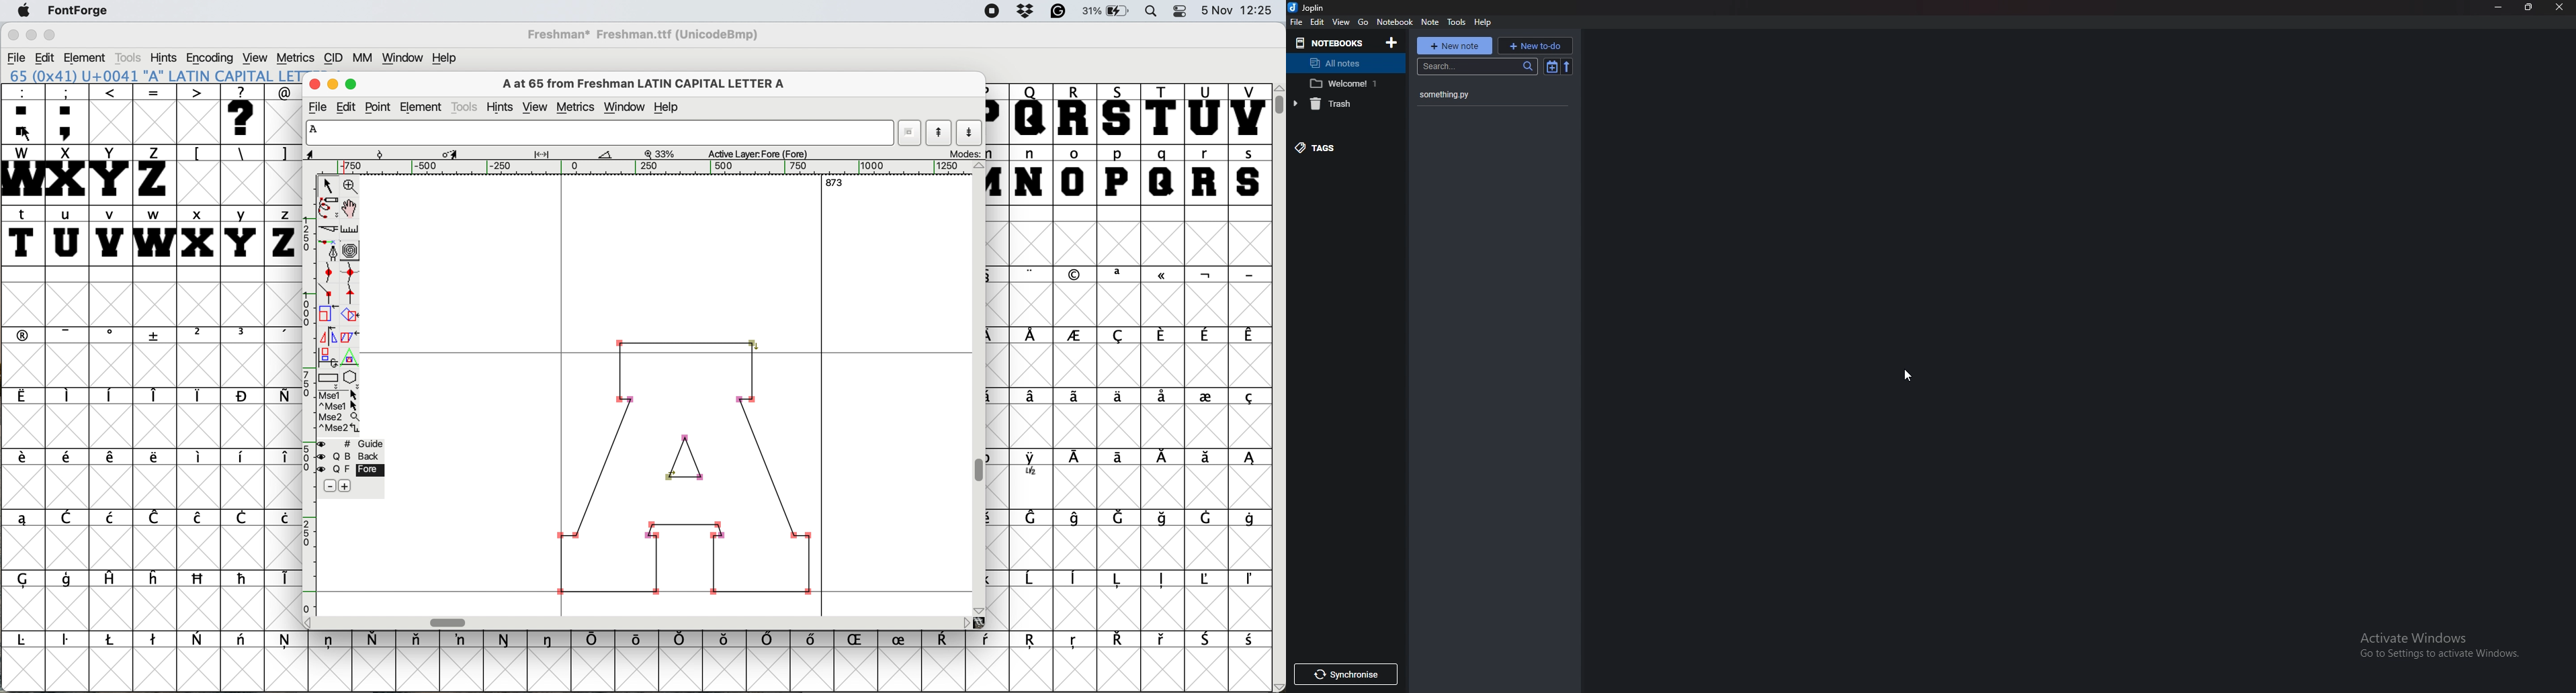 The width and height of the screenshot is (2576, 700). I want to click on battery, so click(1109, 11).